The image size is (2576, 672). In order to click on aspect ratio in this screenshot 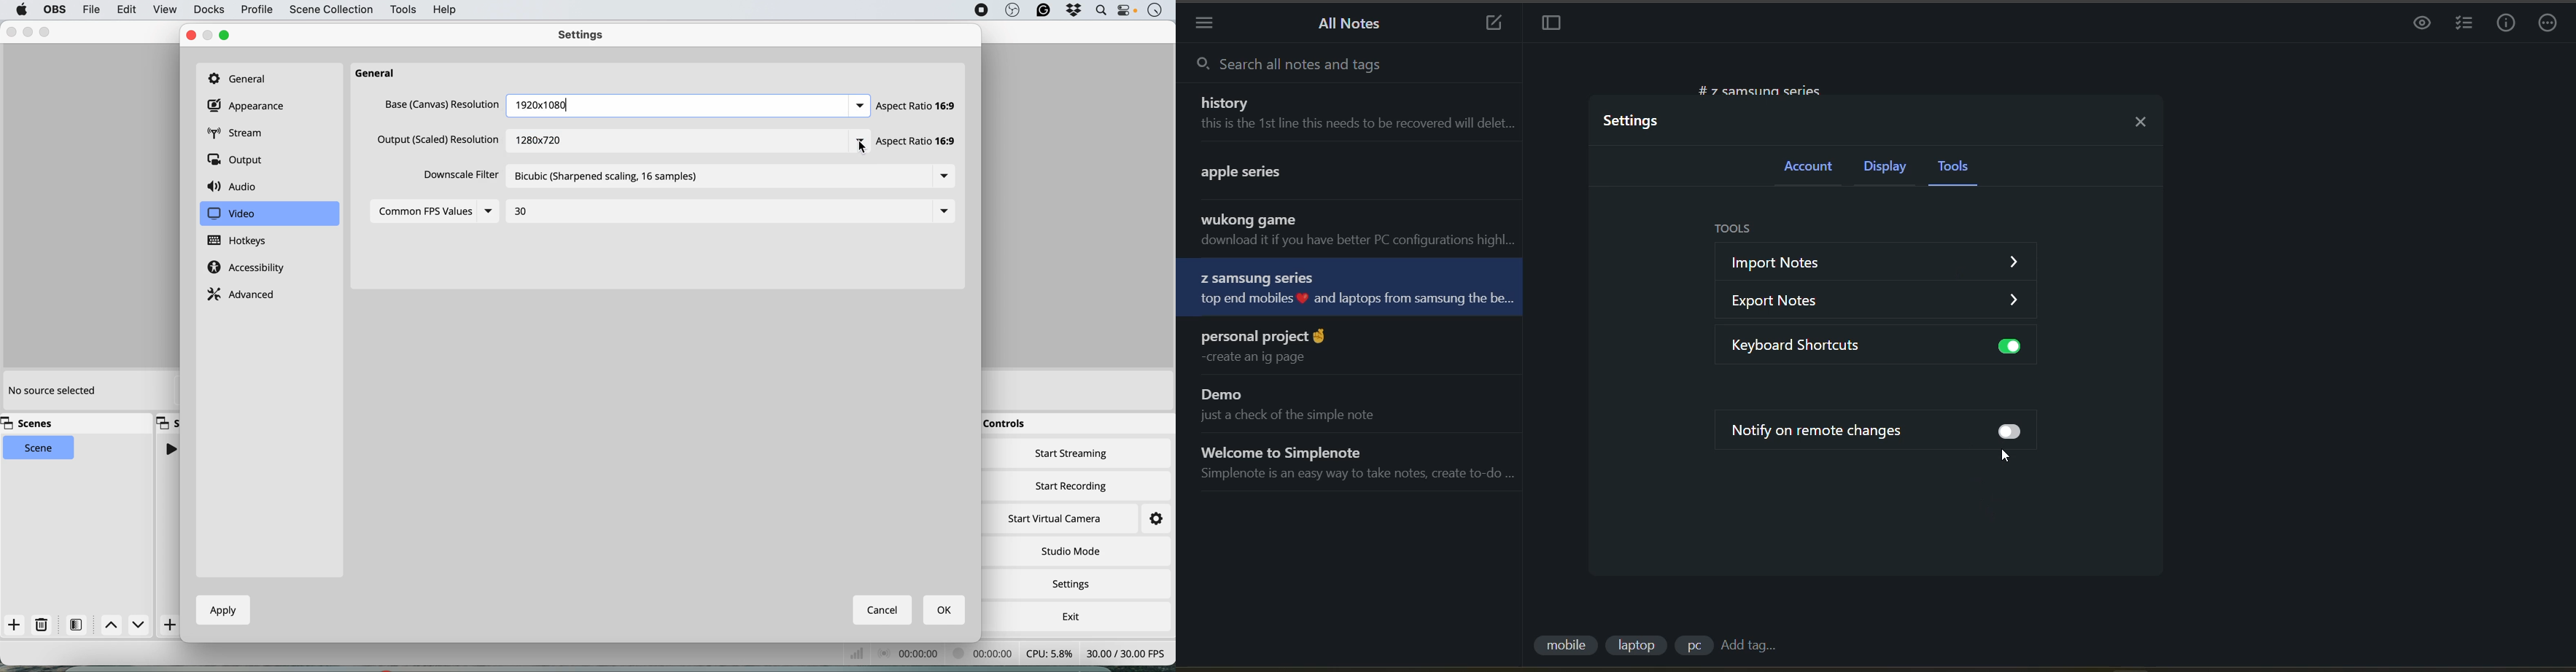, I will do `click(917, 107)`.